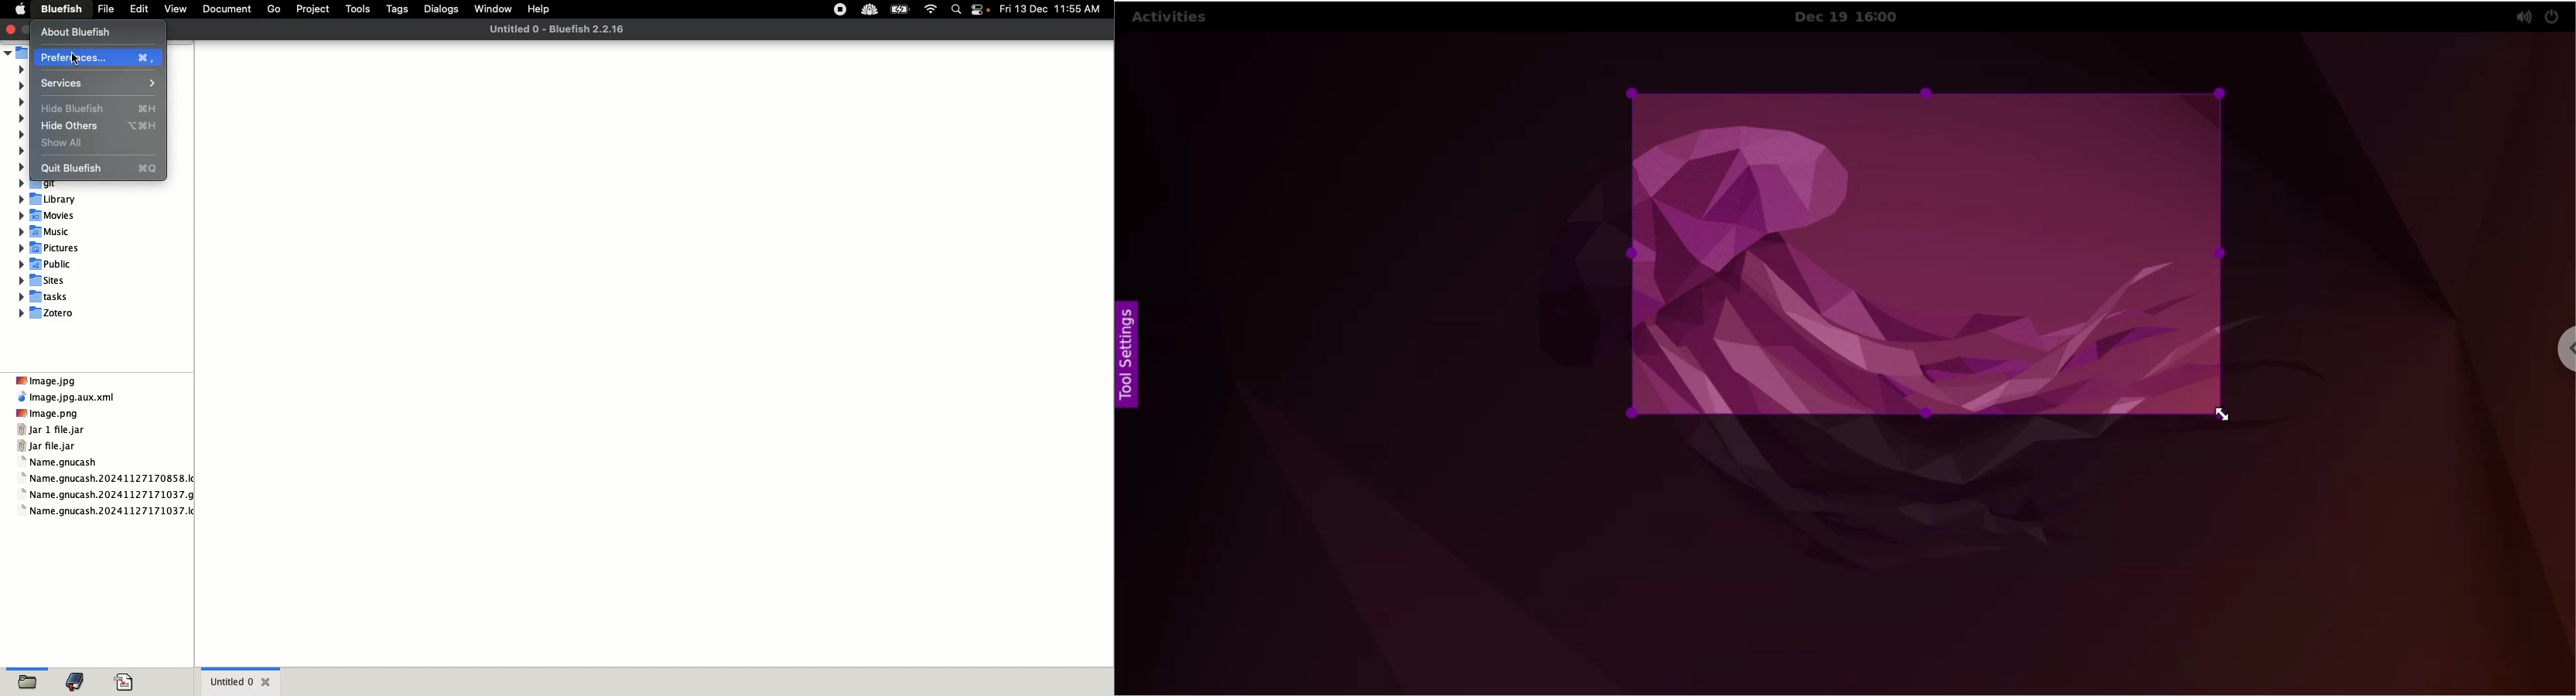  What do you see at coordinates (51, 313) in the screenshot?
I see `zotero` at bounding box center [51, 313].